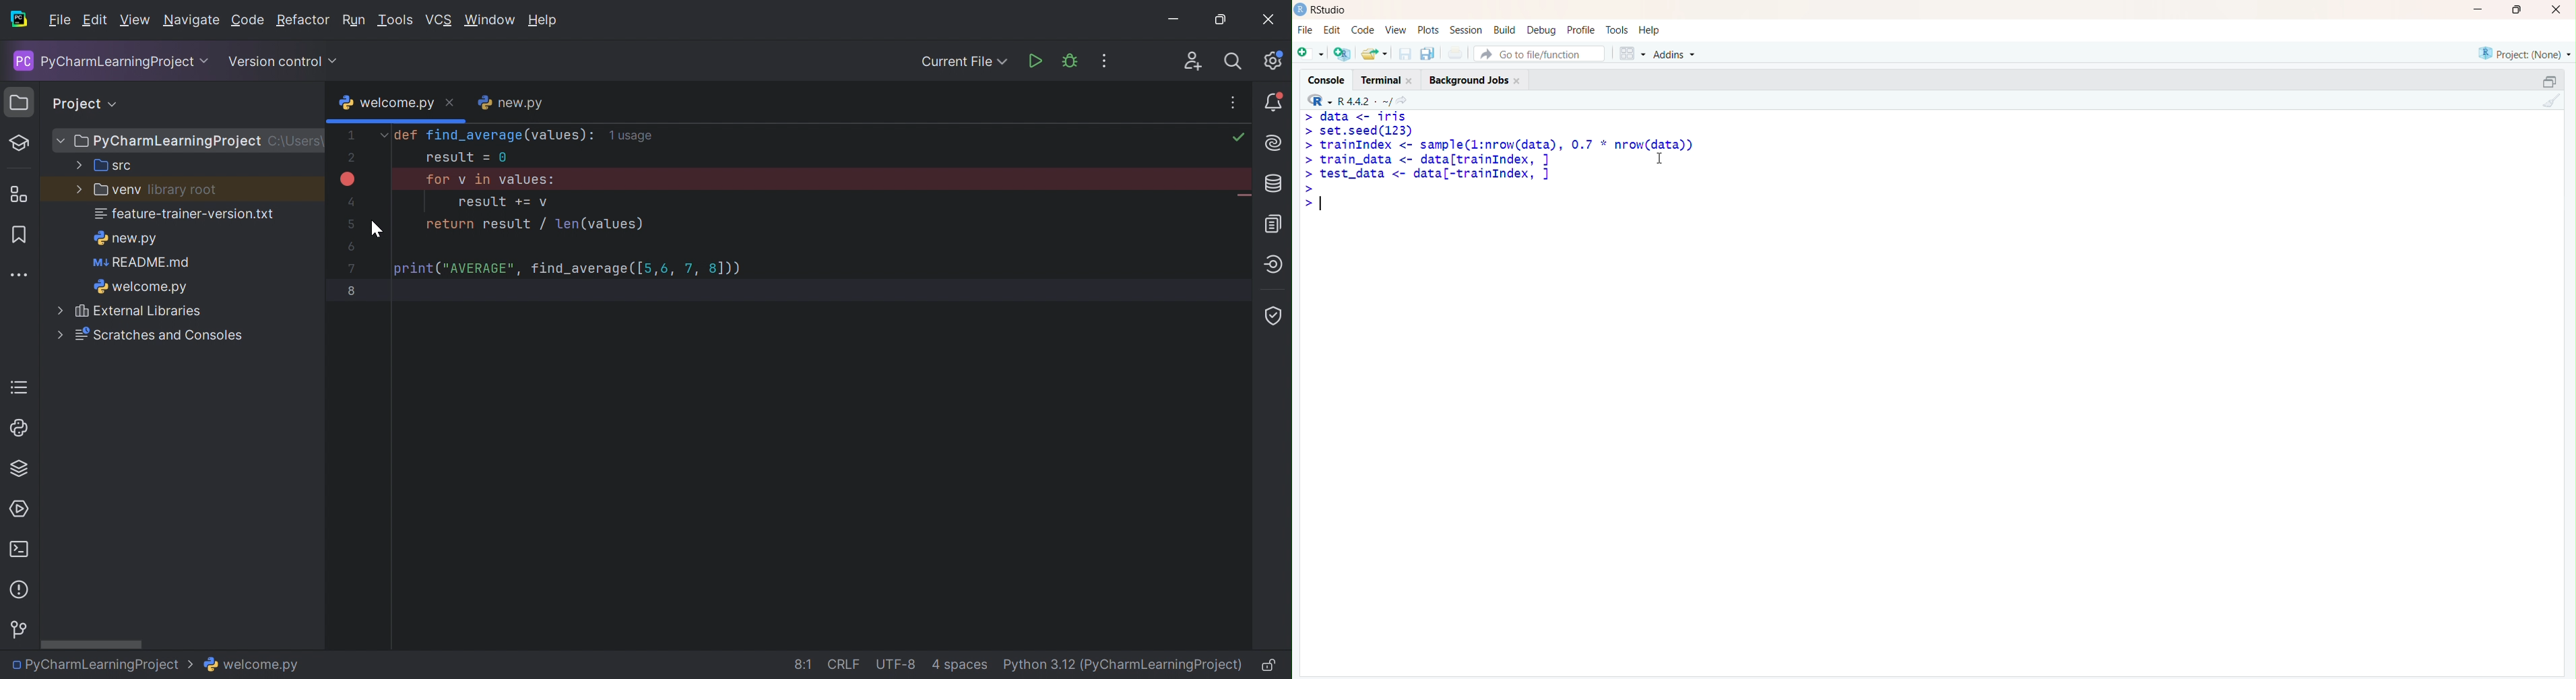 The image size is (2576, 700). Describe the element at coordinates (2557, 11) in the screenshot. I see `Close` at that location.